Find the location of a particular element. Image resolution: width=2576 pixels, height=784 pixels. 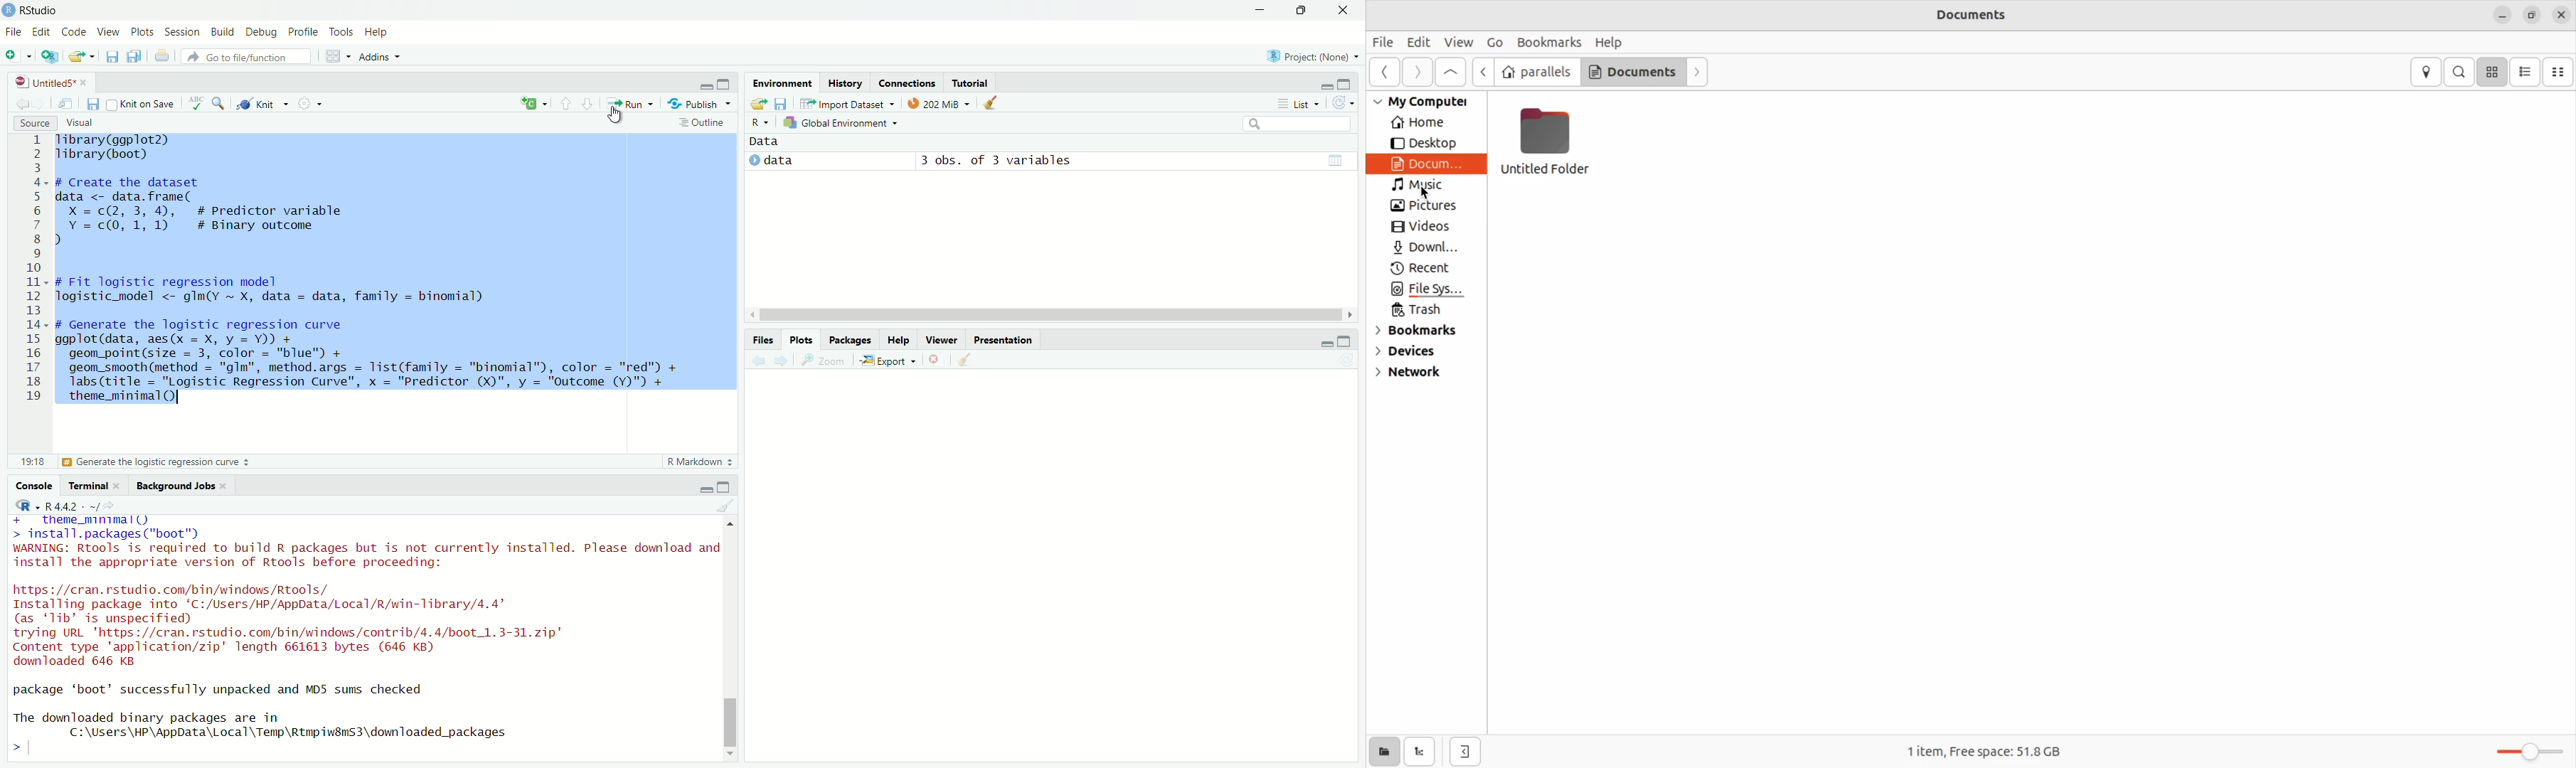

Plots is located at coordinates (142, 31).